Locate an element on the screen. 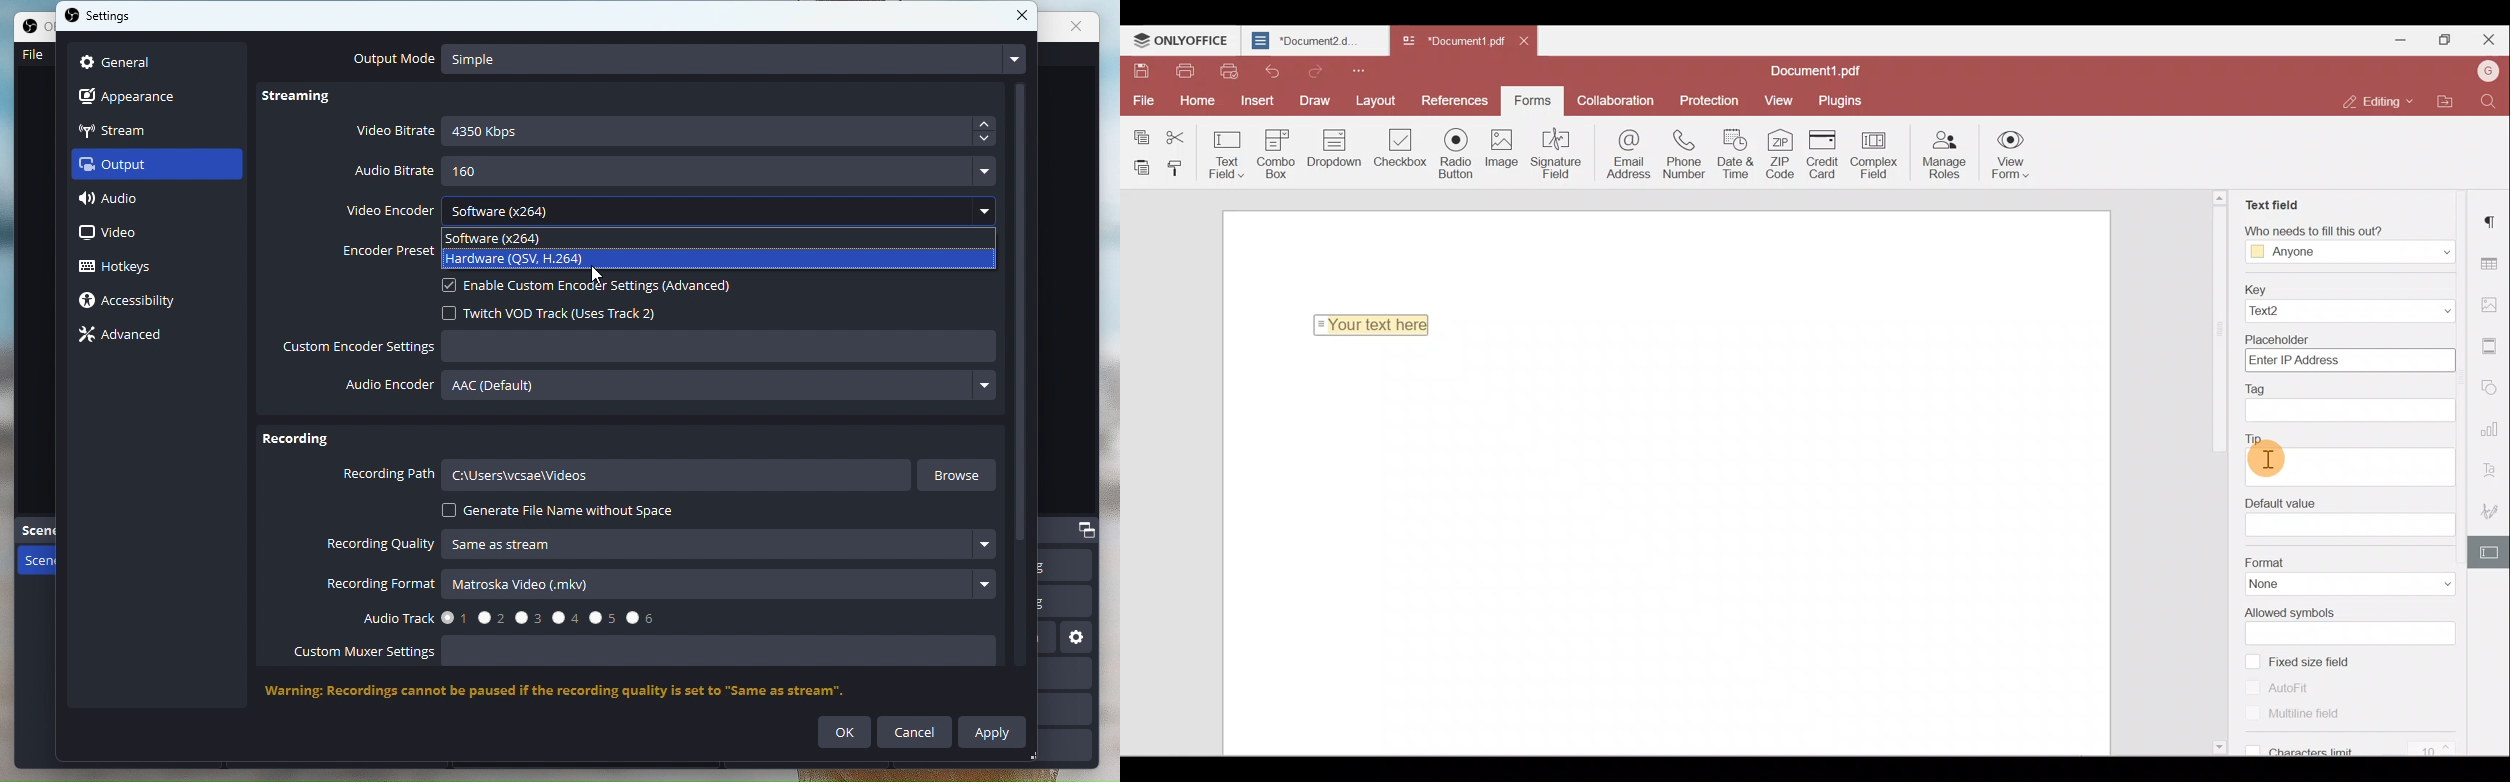 This screenshot has width=2520, height=784. Default value is located at coordinates (2281, 499).